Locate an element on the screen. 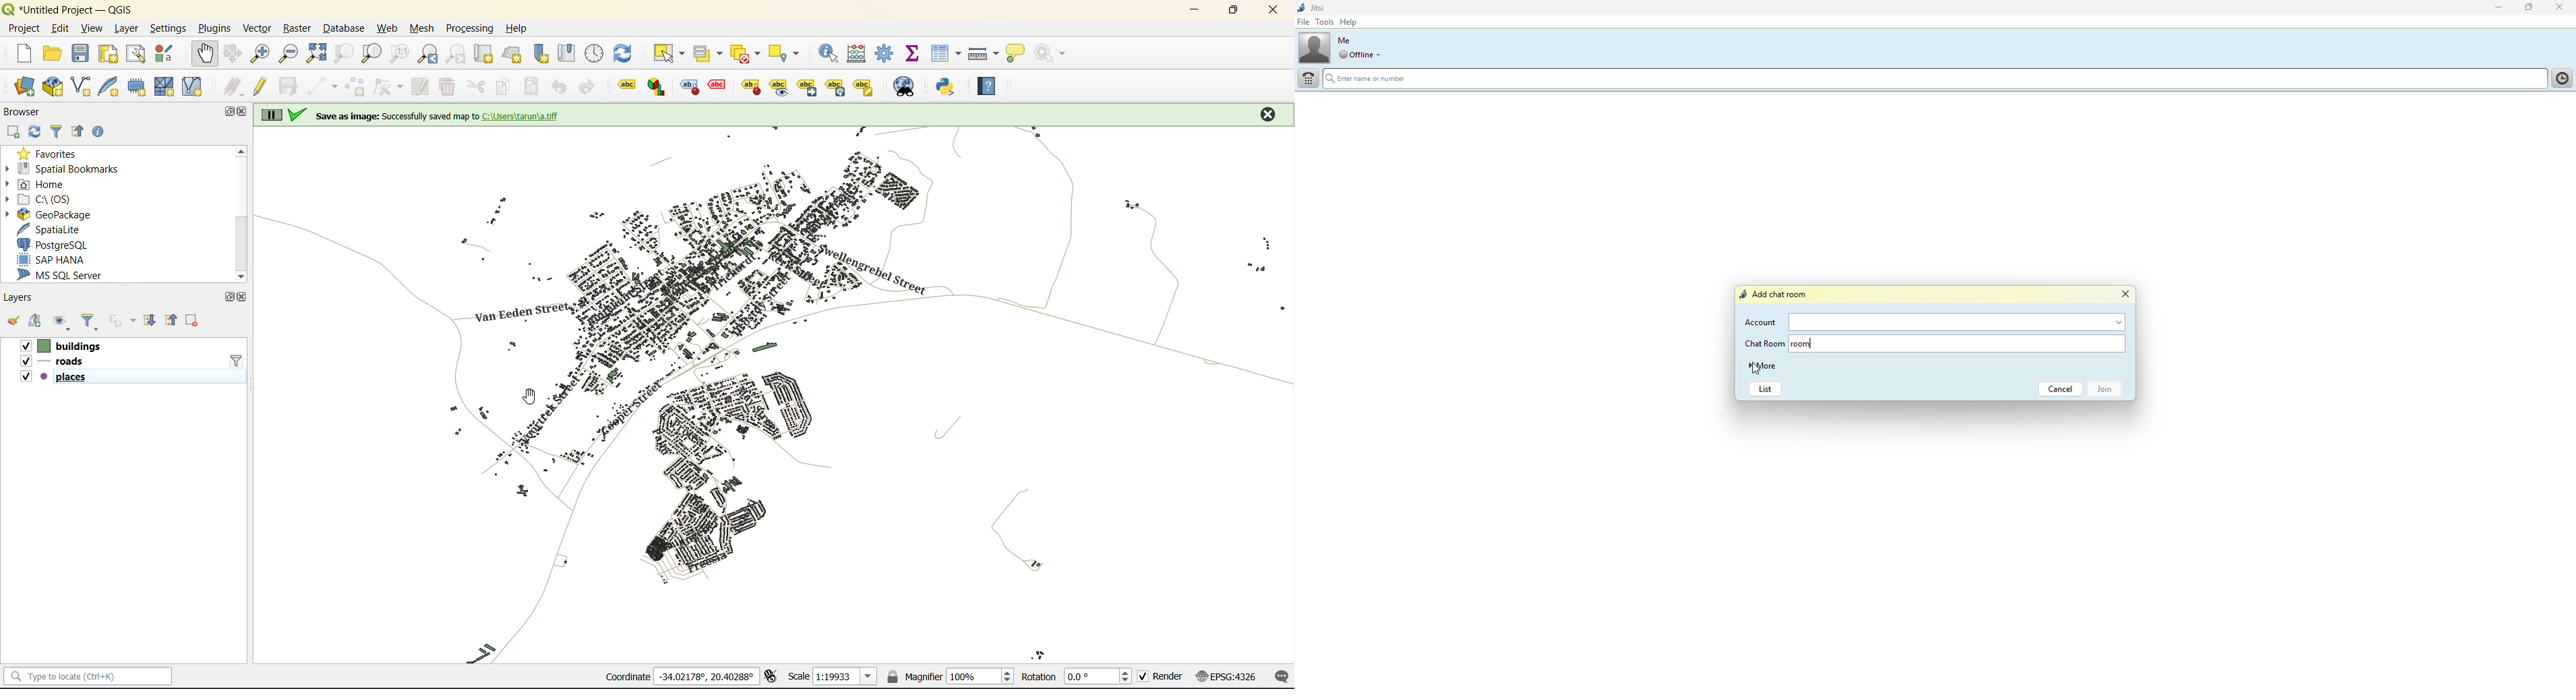 The height and width of the screenshot is (700, 2576). zoom selection is located at coordinates (341, 54).